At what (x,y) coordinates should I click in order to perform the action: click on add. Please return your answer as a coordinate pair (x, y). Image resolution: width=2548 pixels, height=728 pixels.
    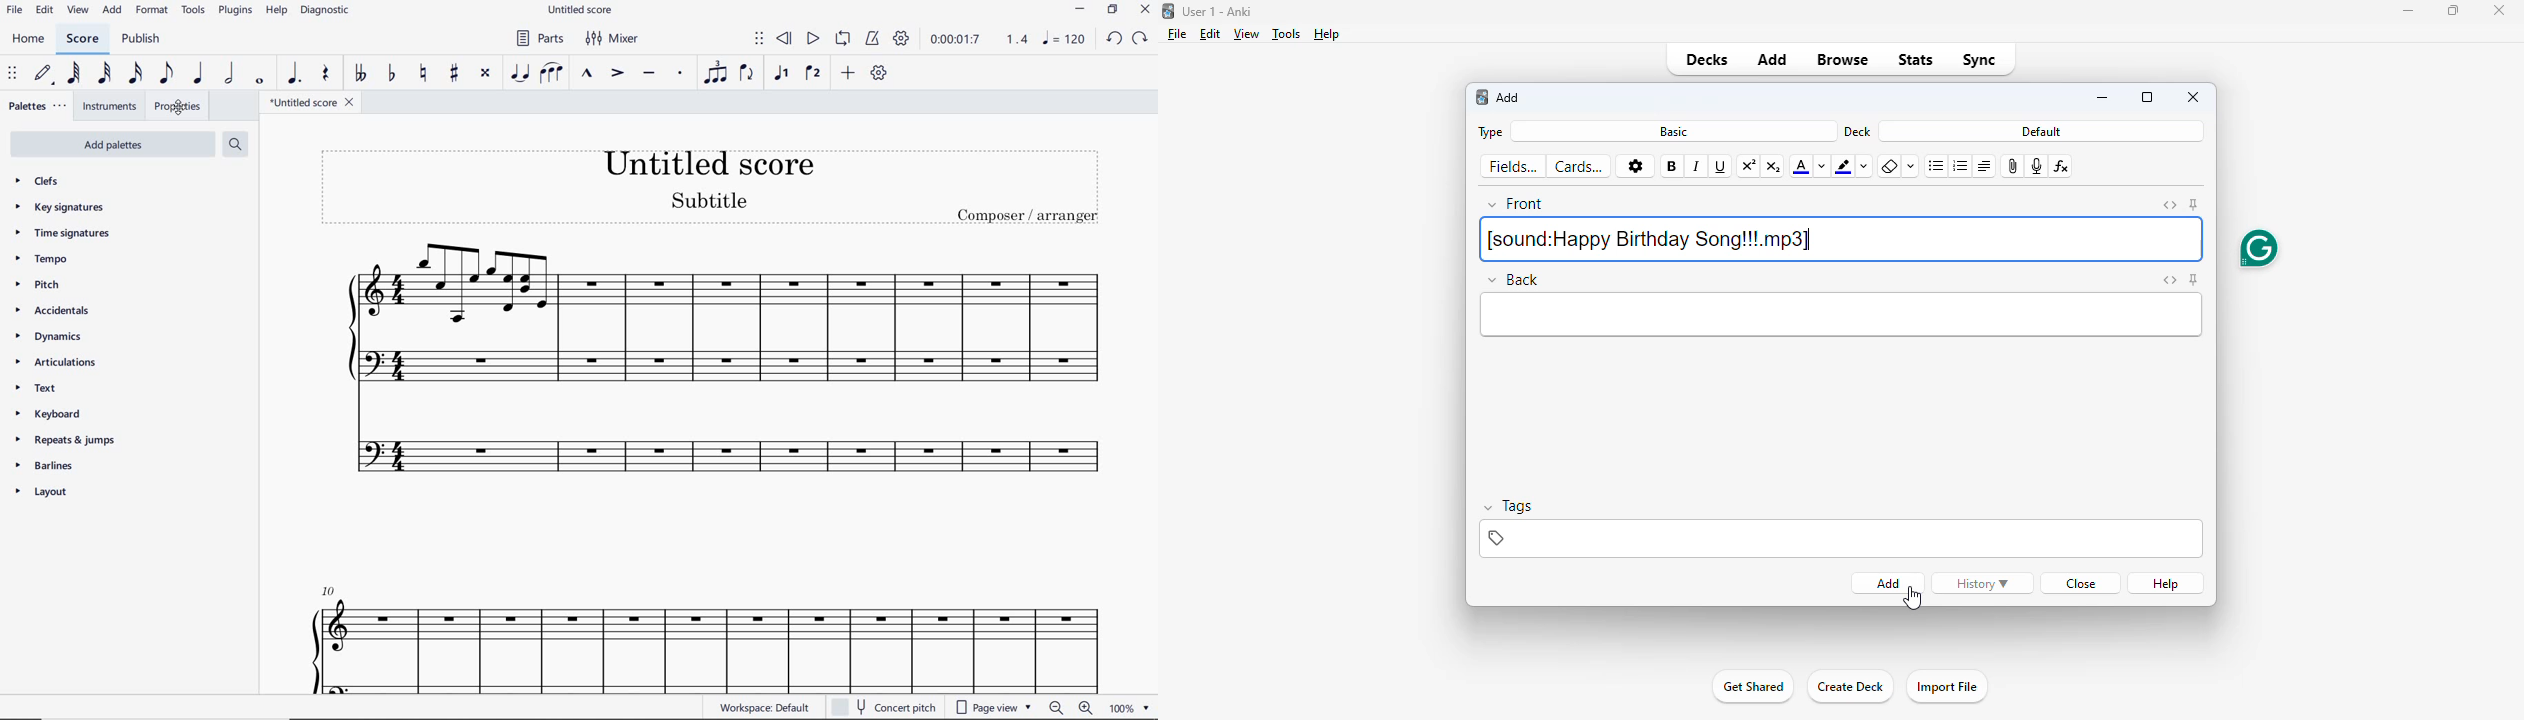
    Looking at the image, I should click on (1509, 97).